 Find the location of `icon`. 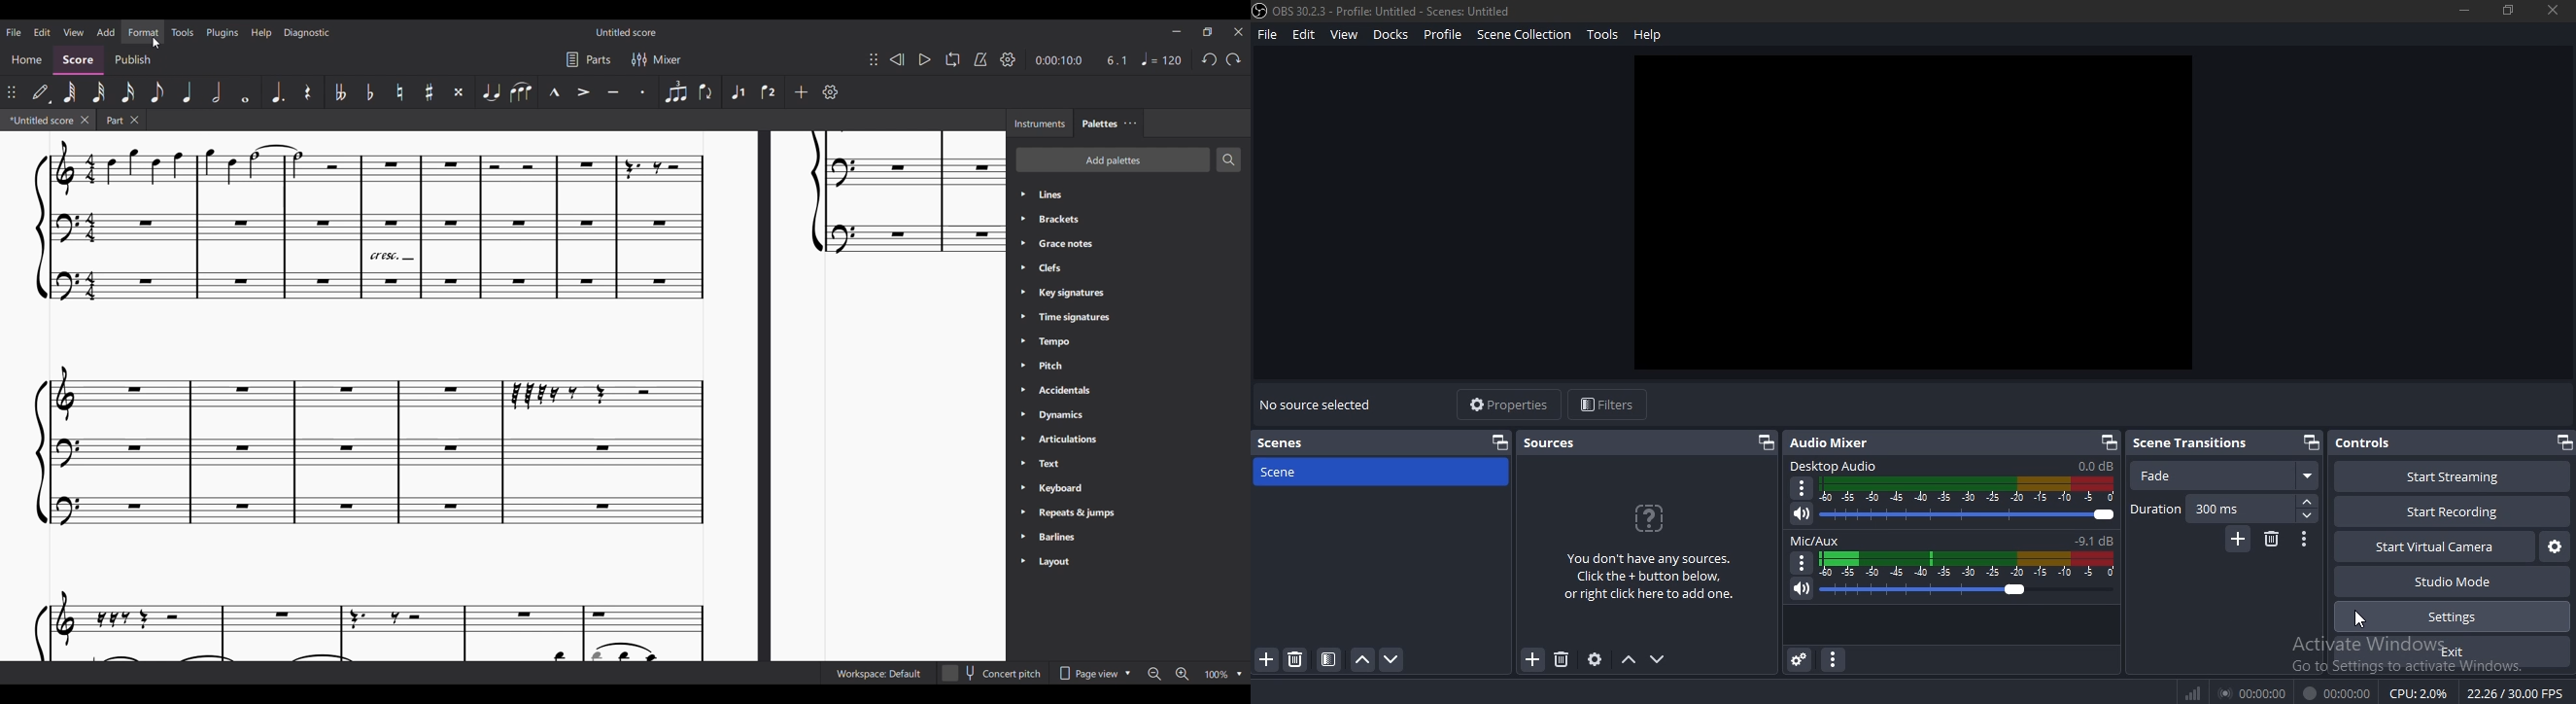

icon is located at coordinates (2193, 692).